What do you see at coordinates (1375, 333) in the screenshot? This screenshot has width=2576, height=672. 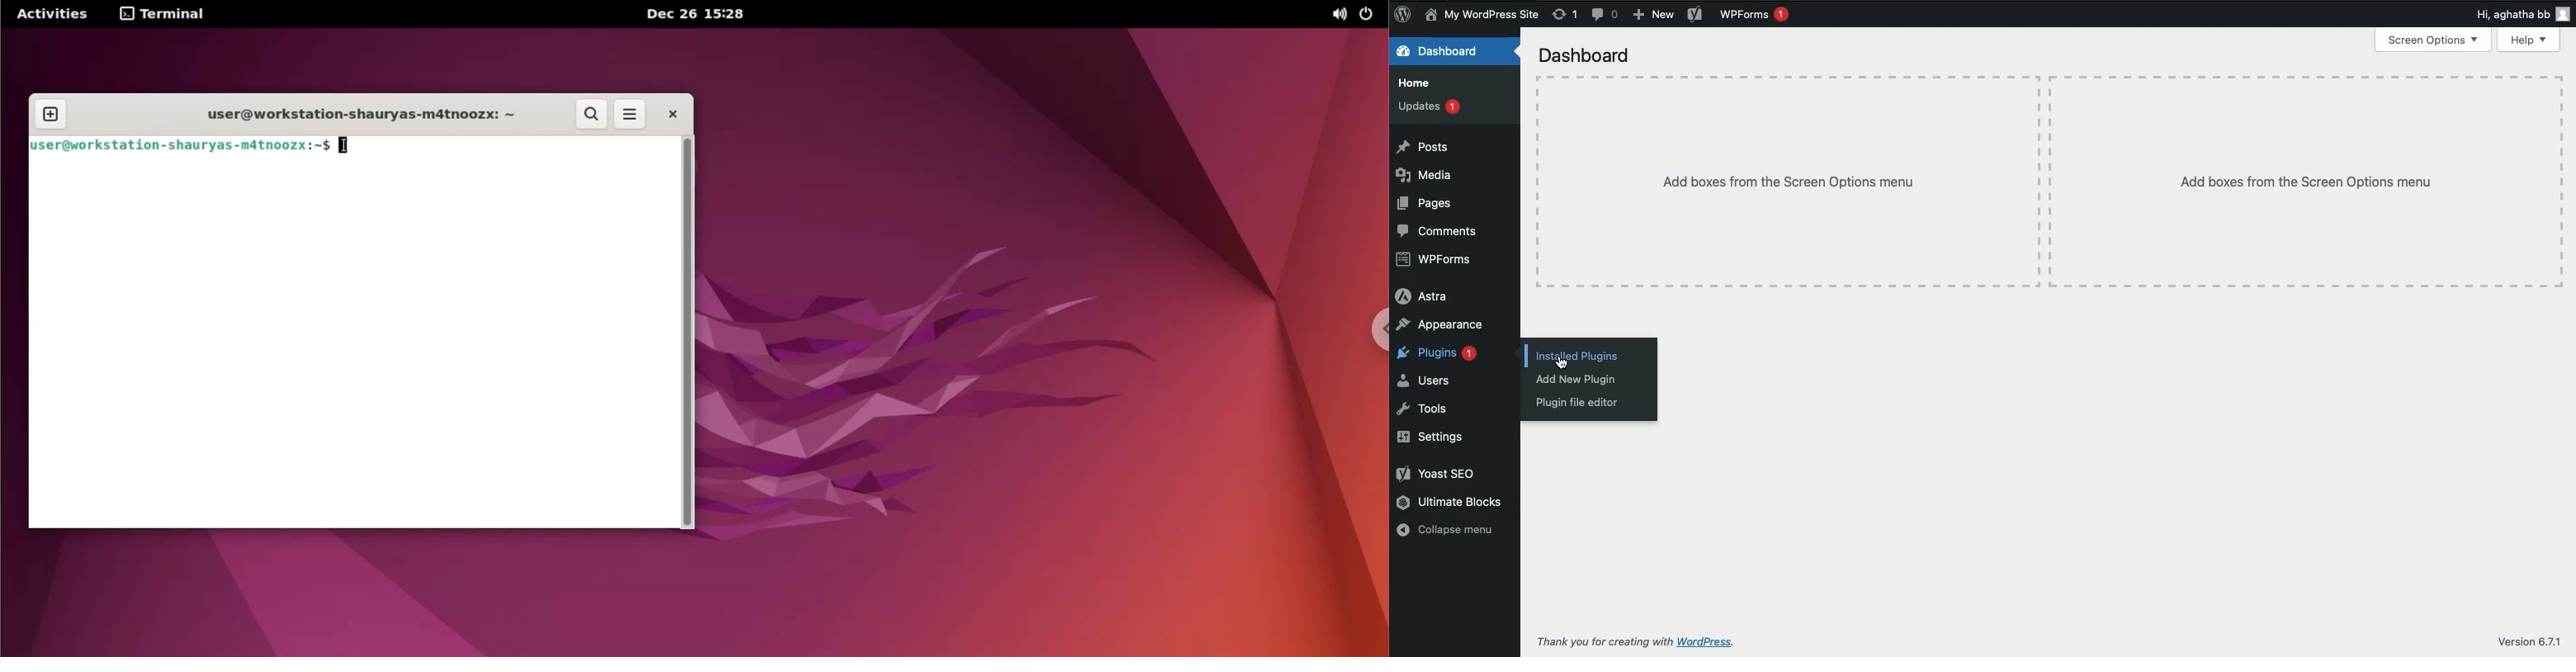 I see `chrome options` at bounding box center [1375, 333].